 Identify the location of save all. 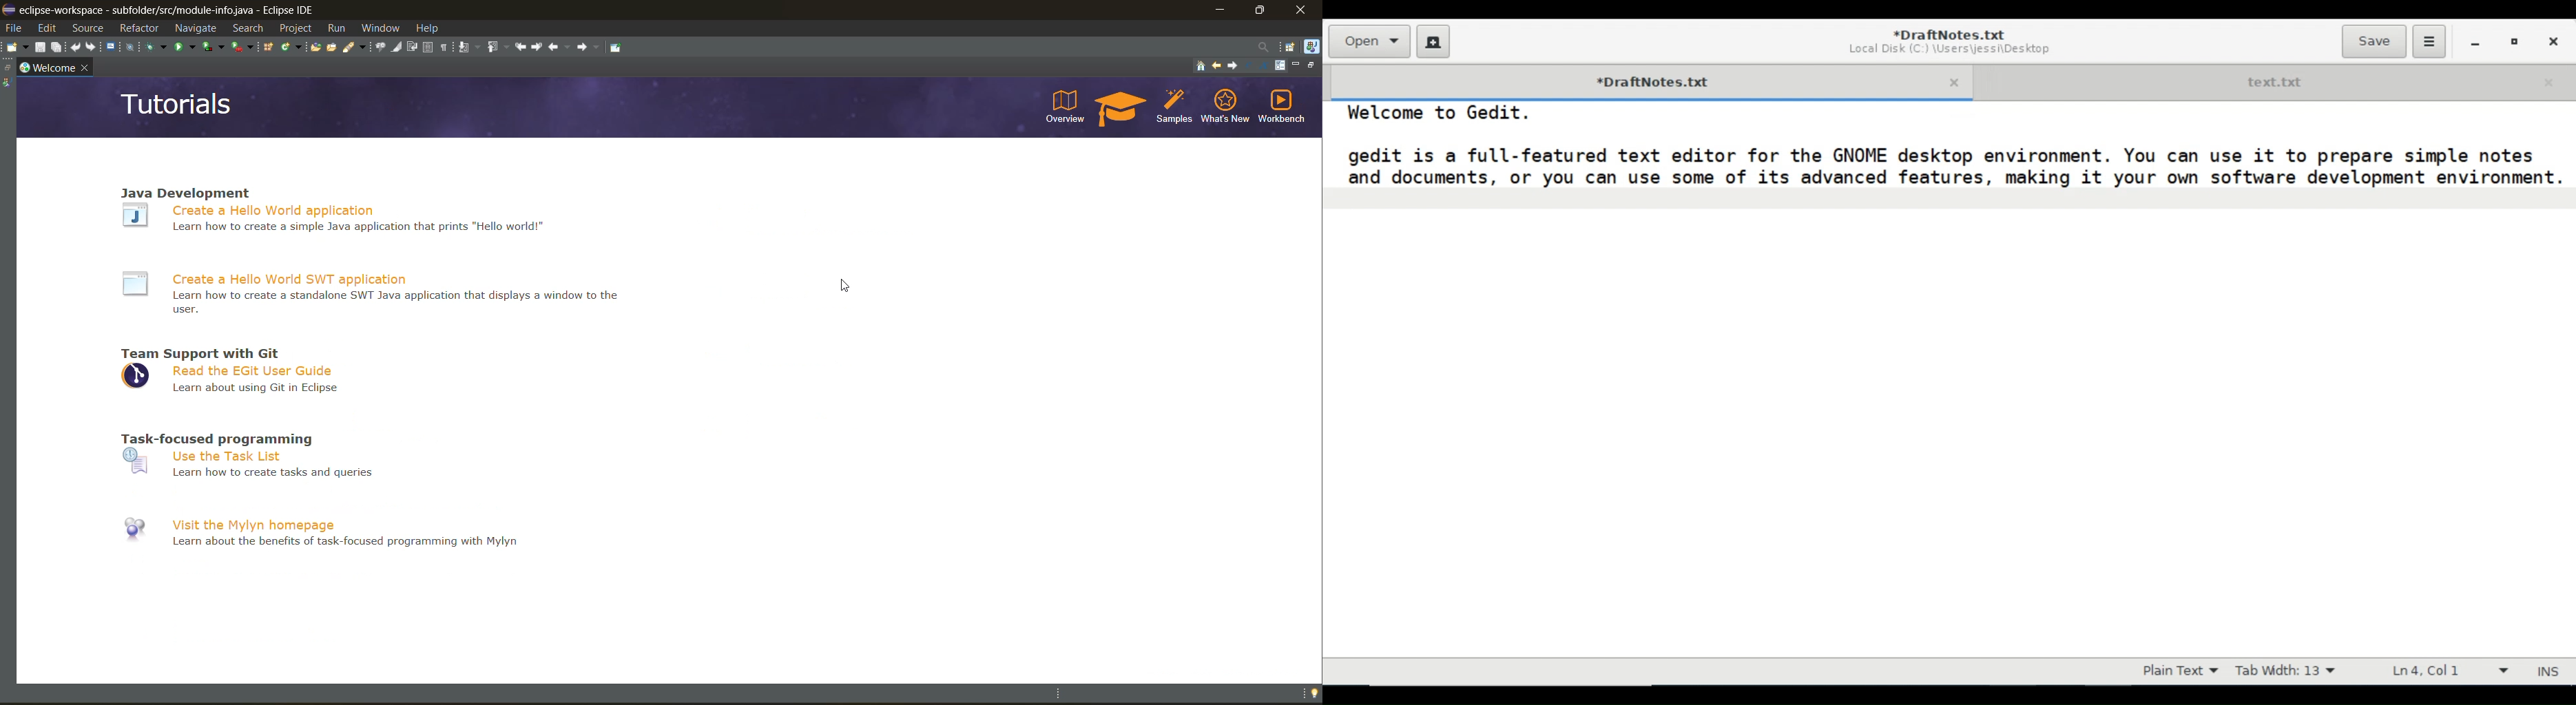
(58, 48).